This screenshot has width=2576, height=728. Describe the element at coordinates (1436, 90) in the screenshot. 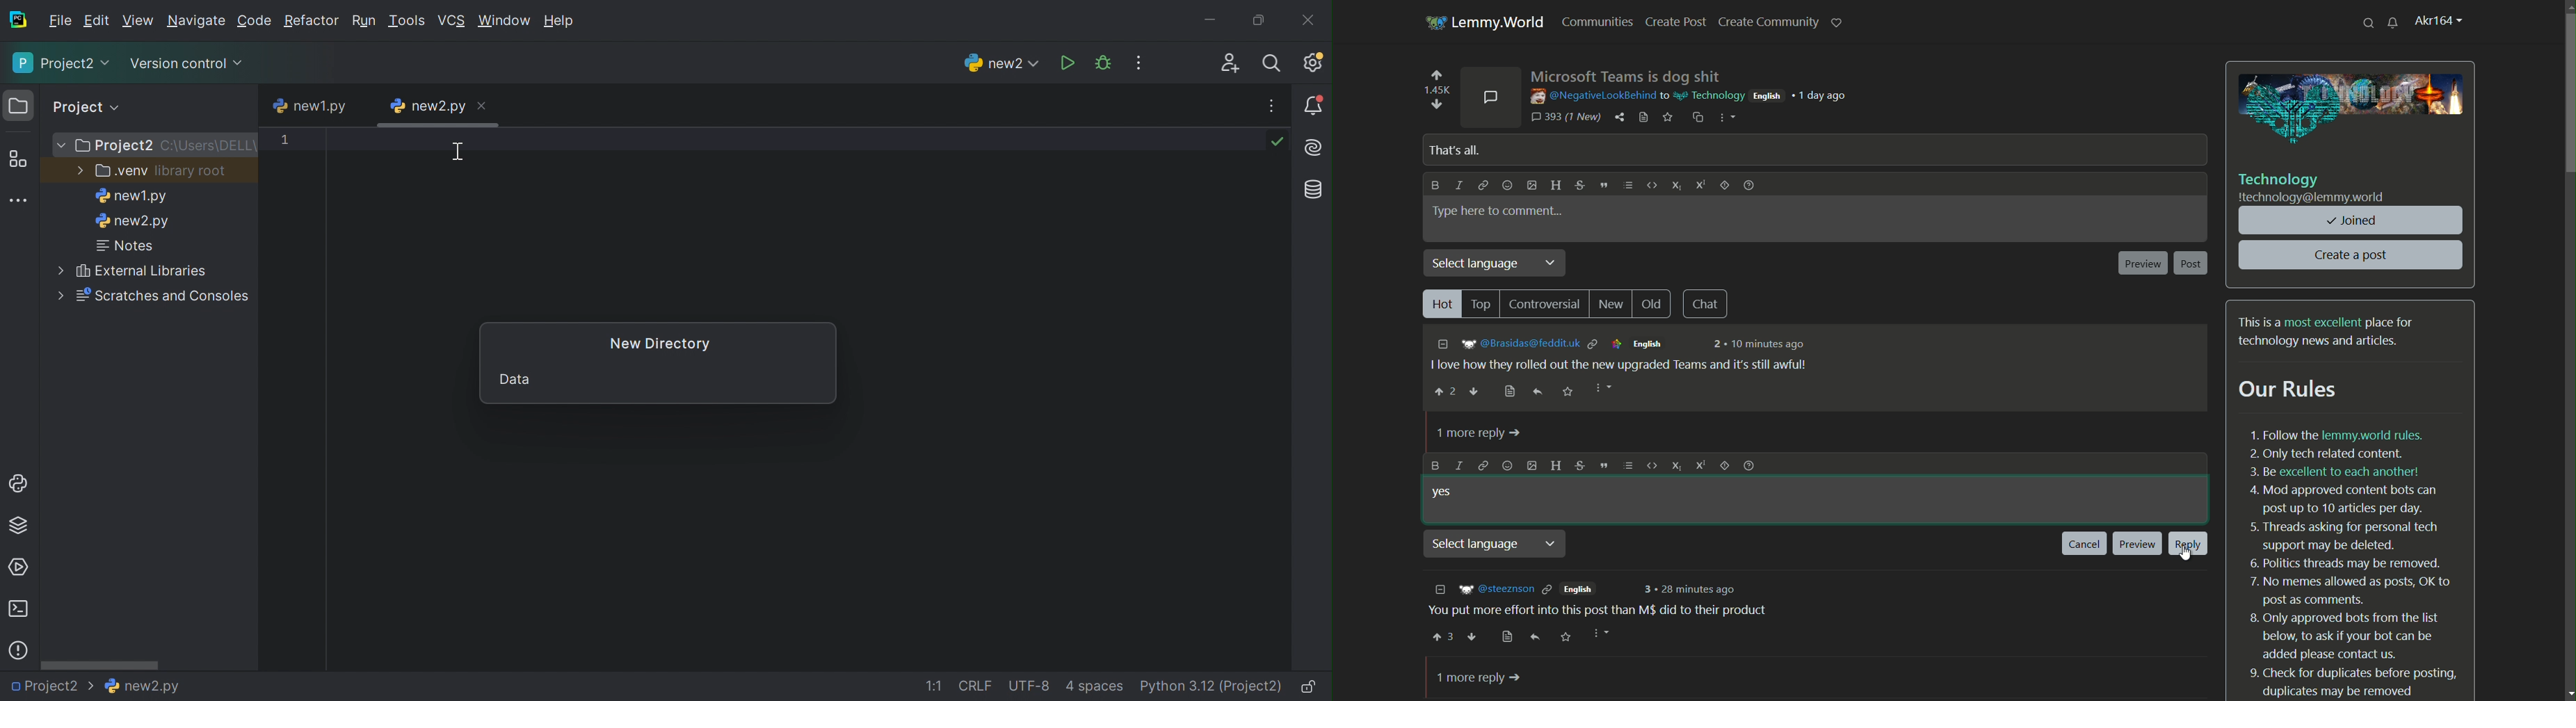

I see `number of votes` at that location.